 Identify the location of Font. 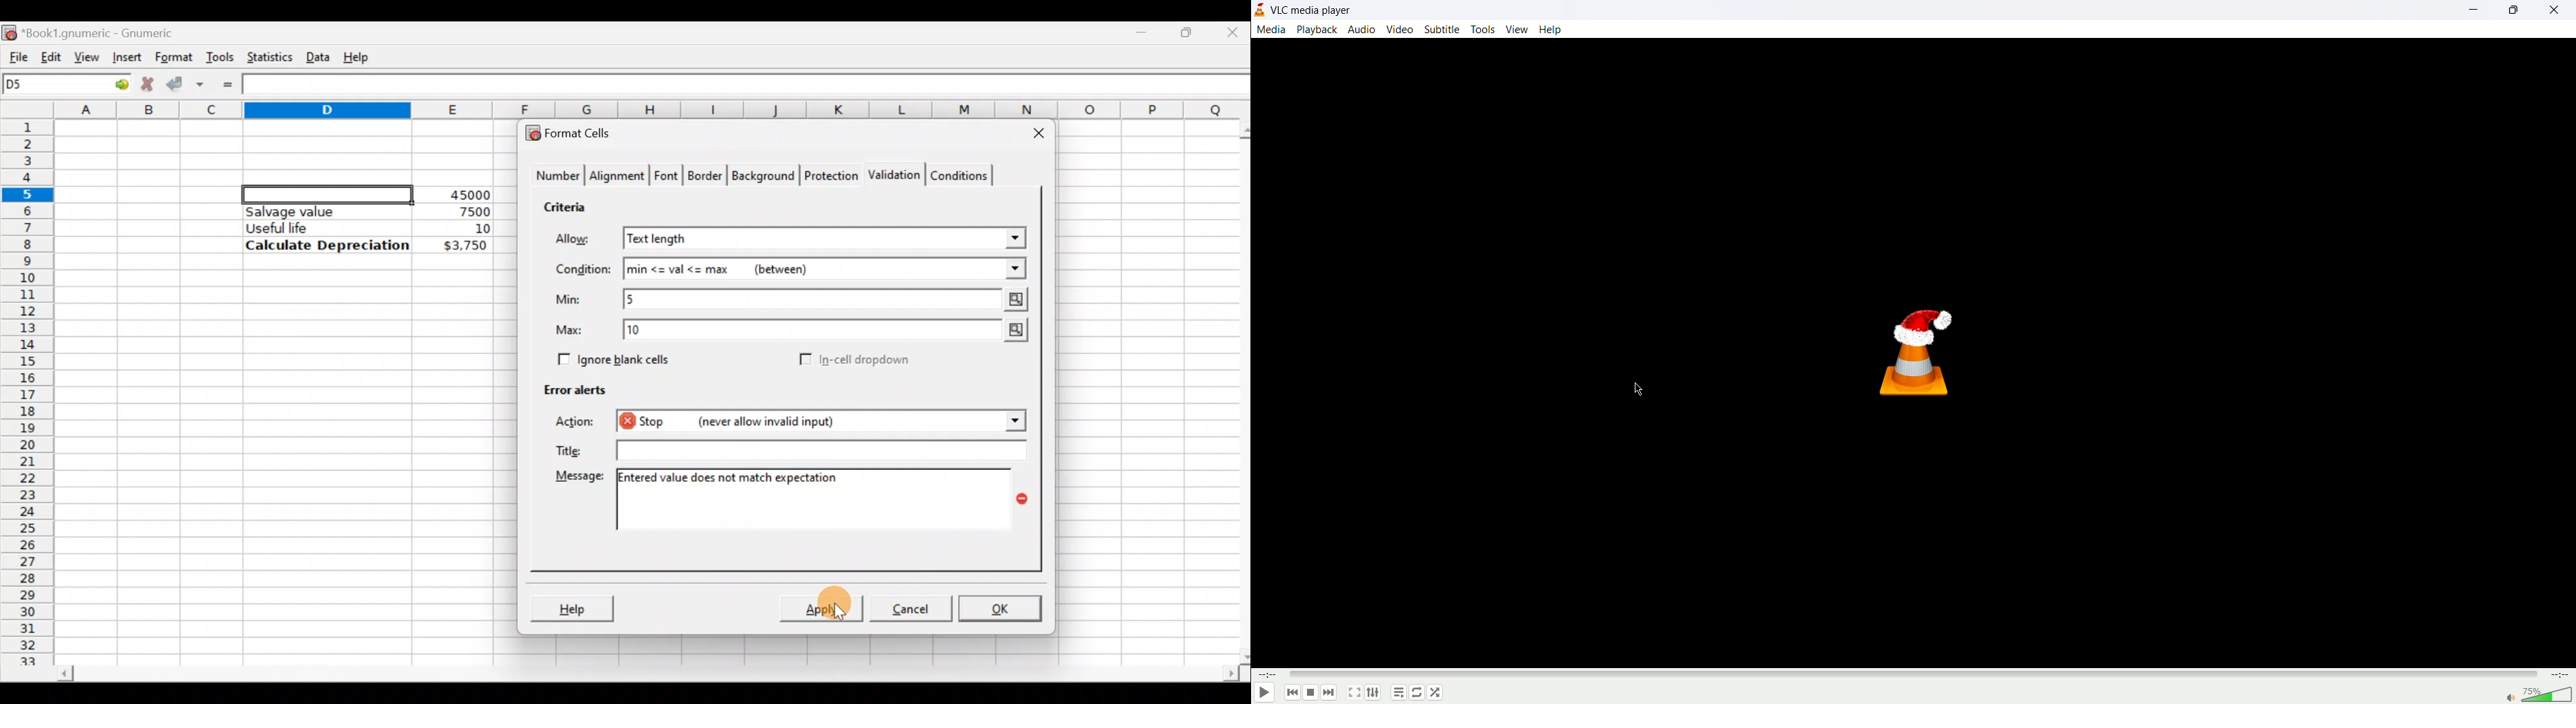
(667, 177).